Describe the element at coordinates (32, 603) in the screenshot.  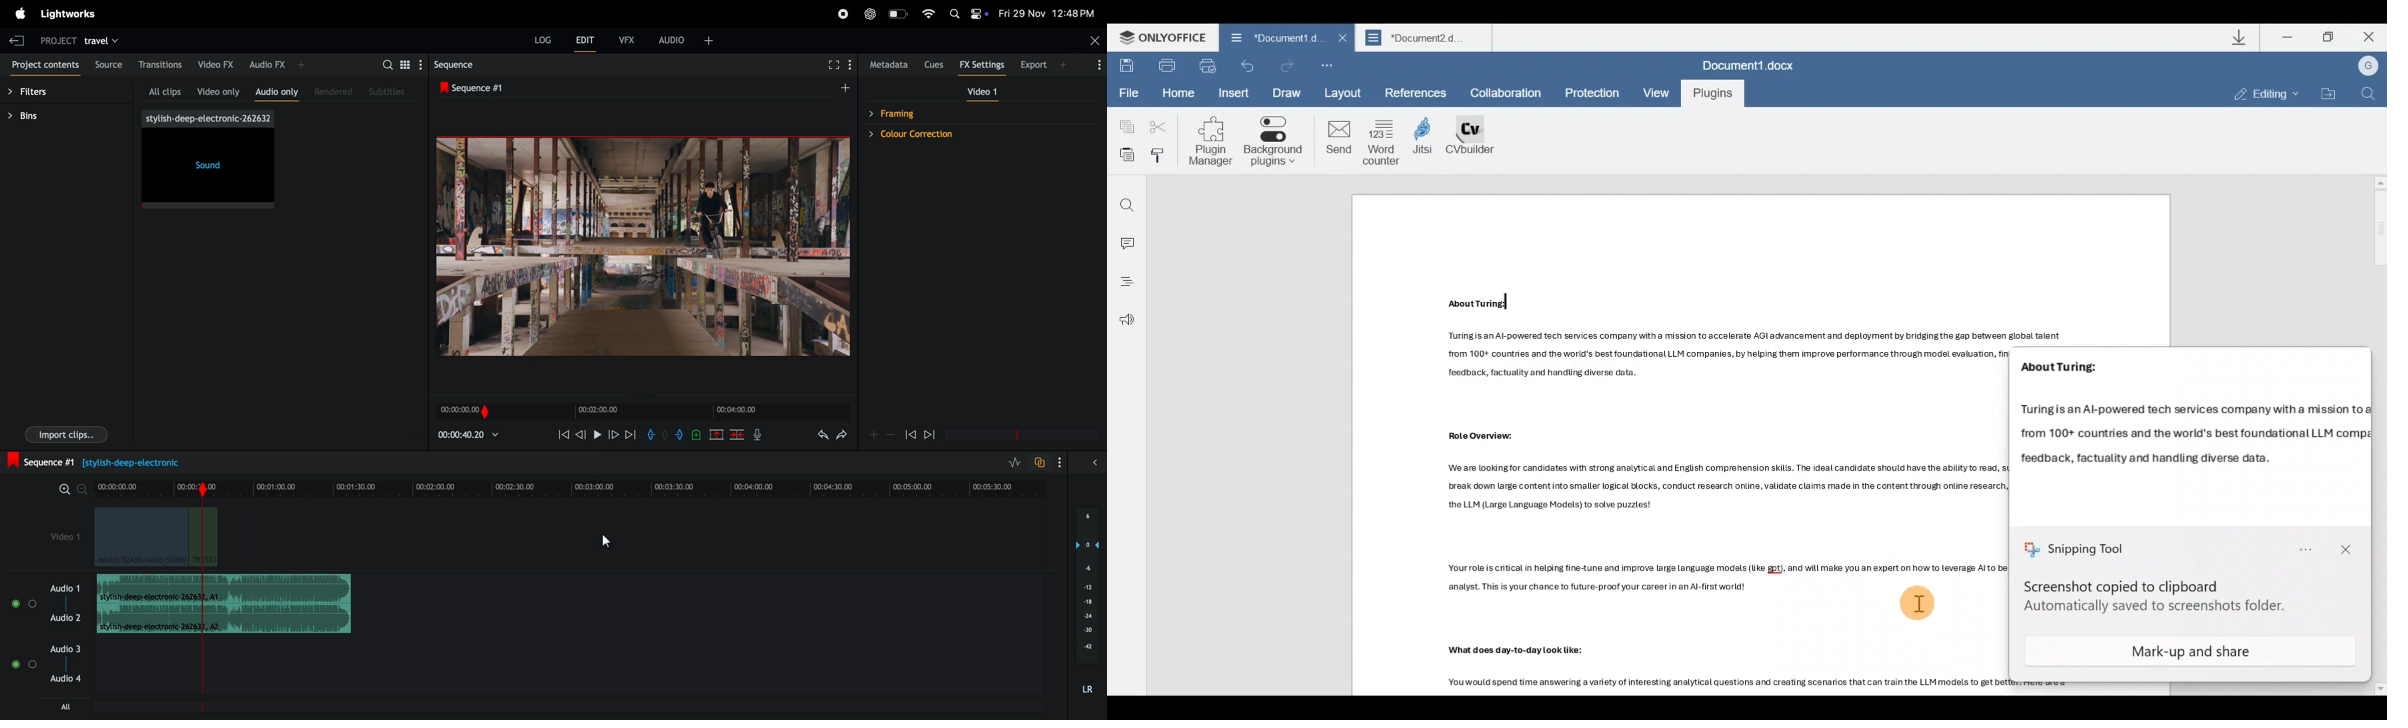
I see `Toggle` at that location.